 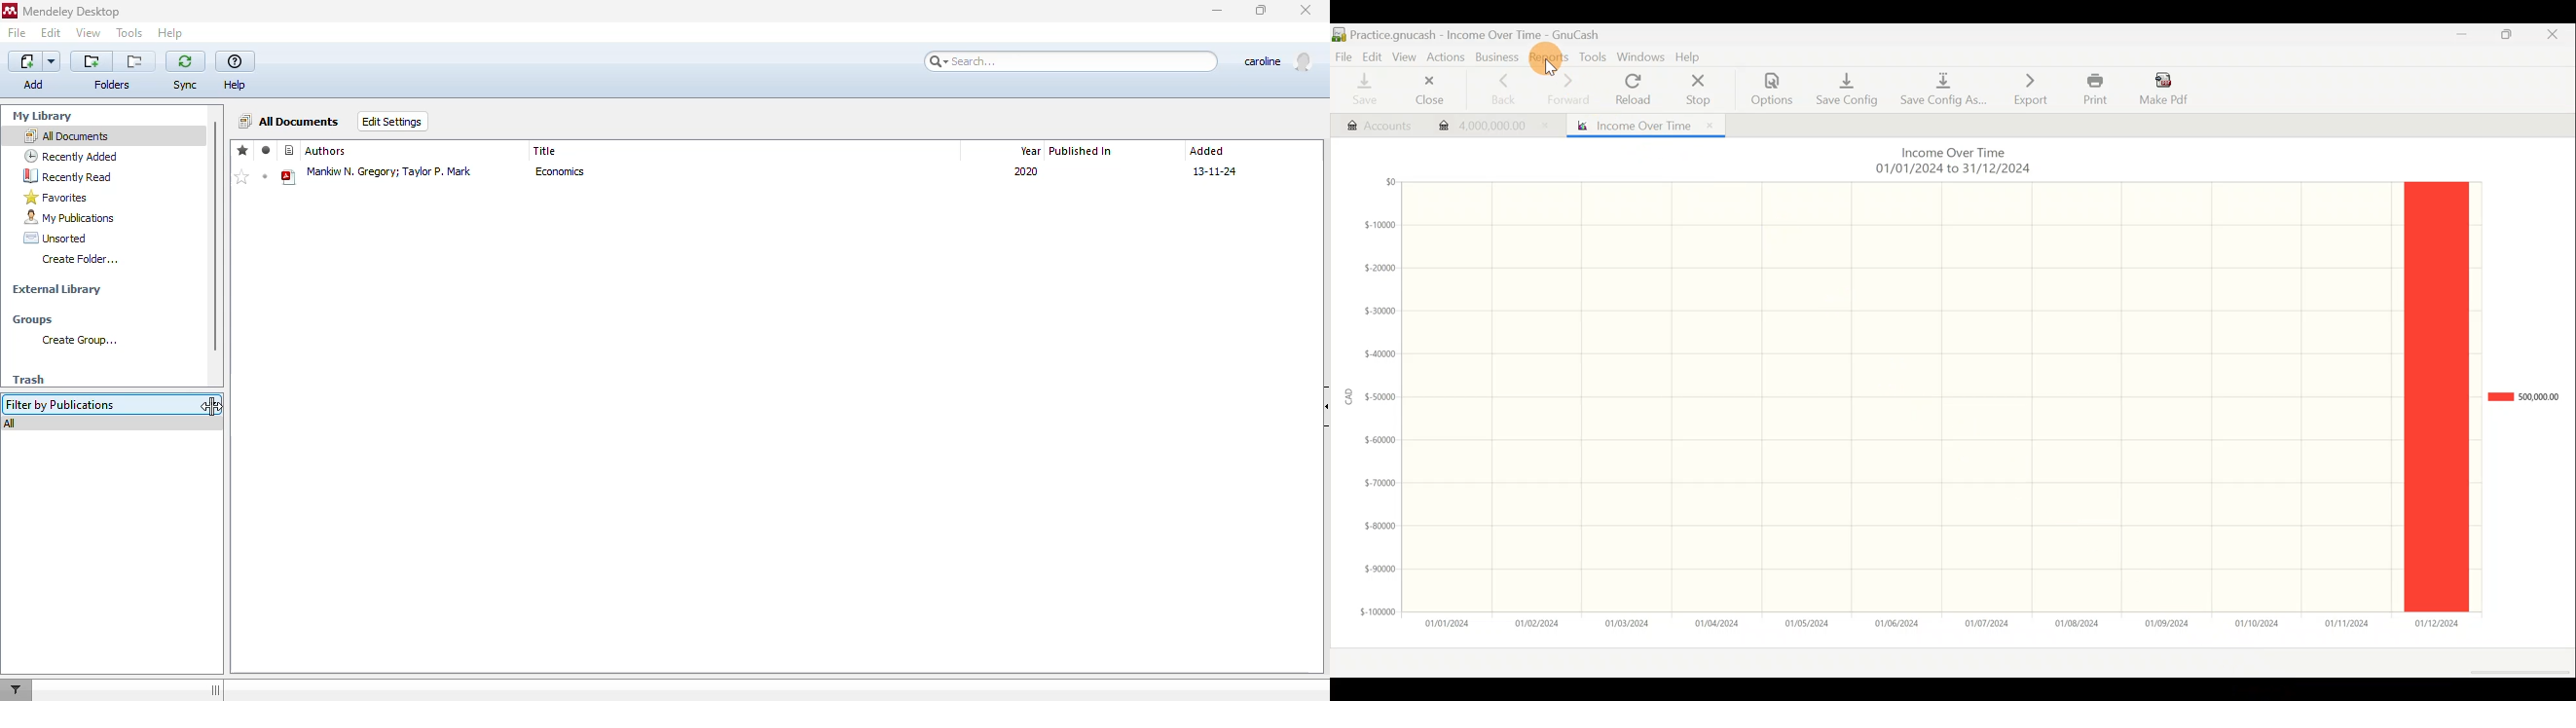 What do you see at coordinates (569, 176) in the screenshot?
I see `economics` at bounding box center [569, 176].